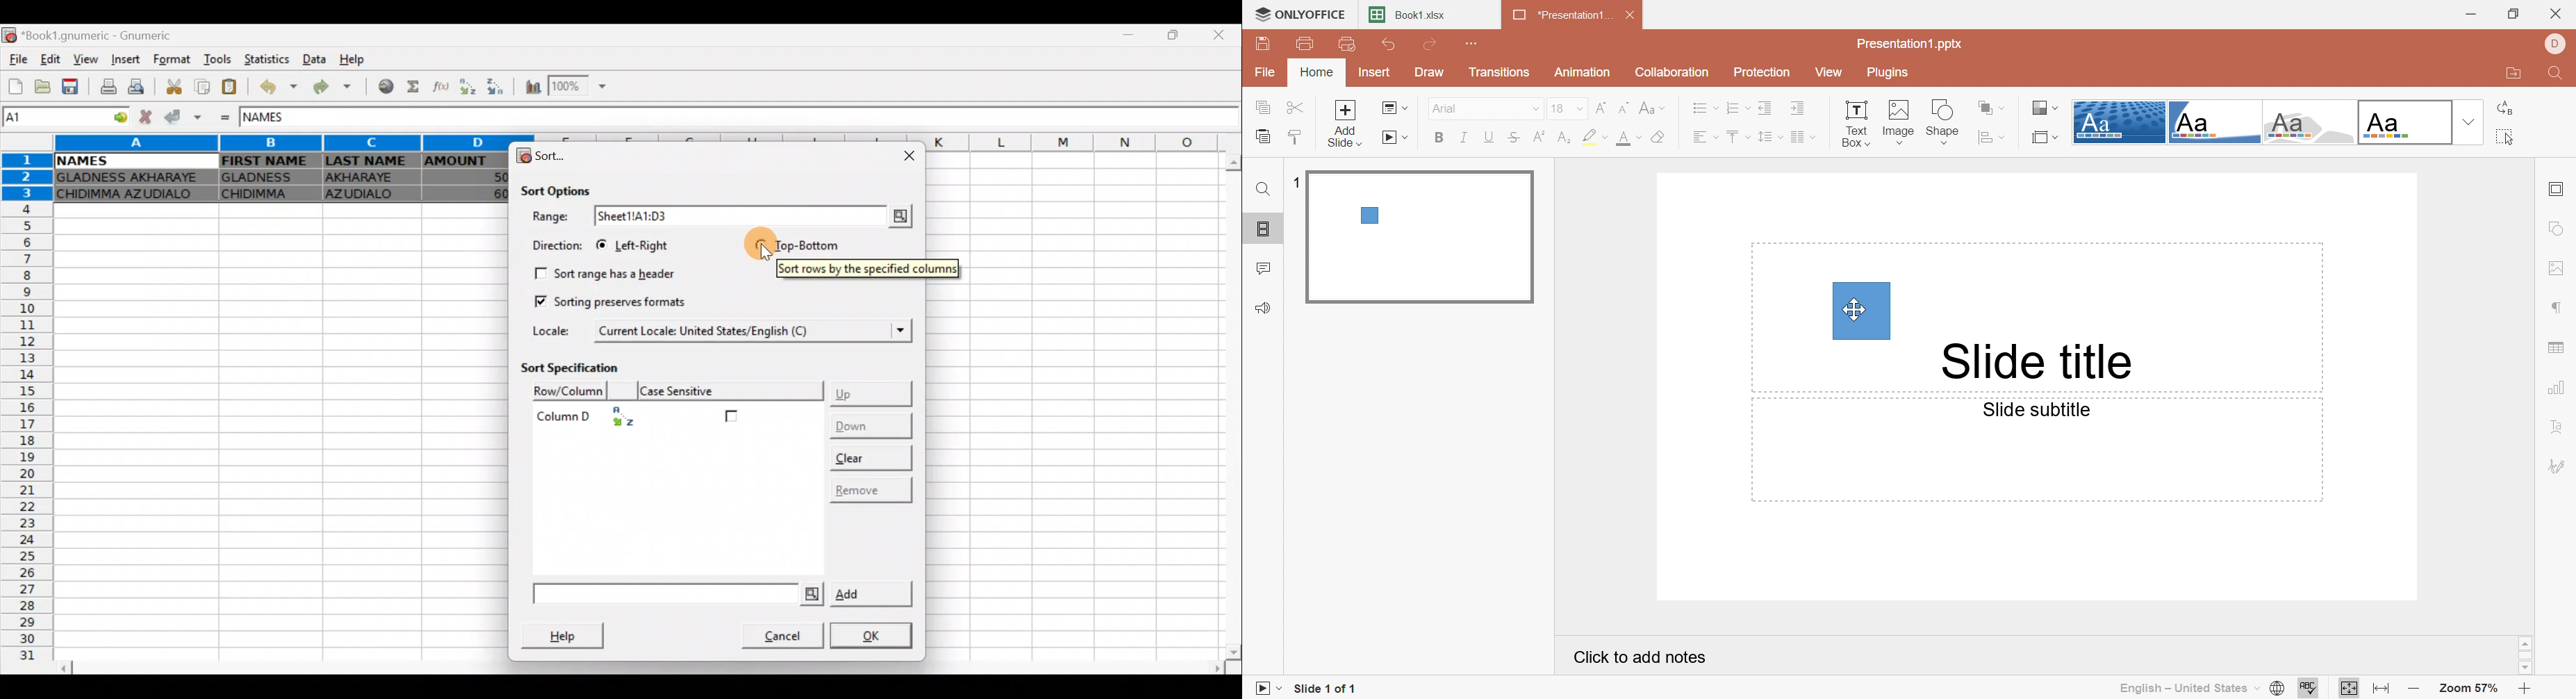  Describe the element at coordinates (2509, 75) in the screenshot. I see `Open file location` at that location.